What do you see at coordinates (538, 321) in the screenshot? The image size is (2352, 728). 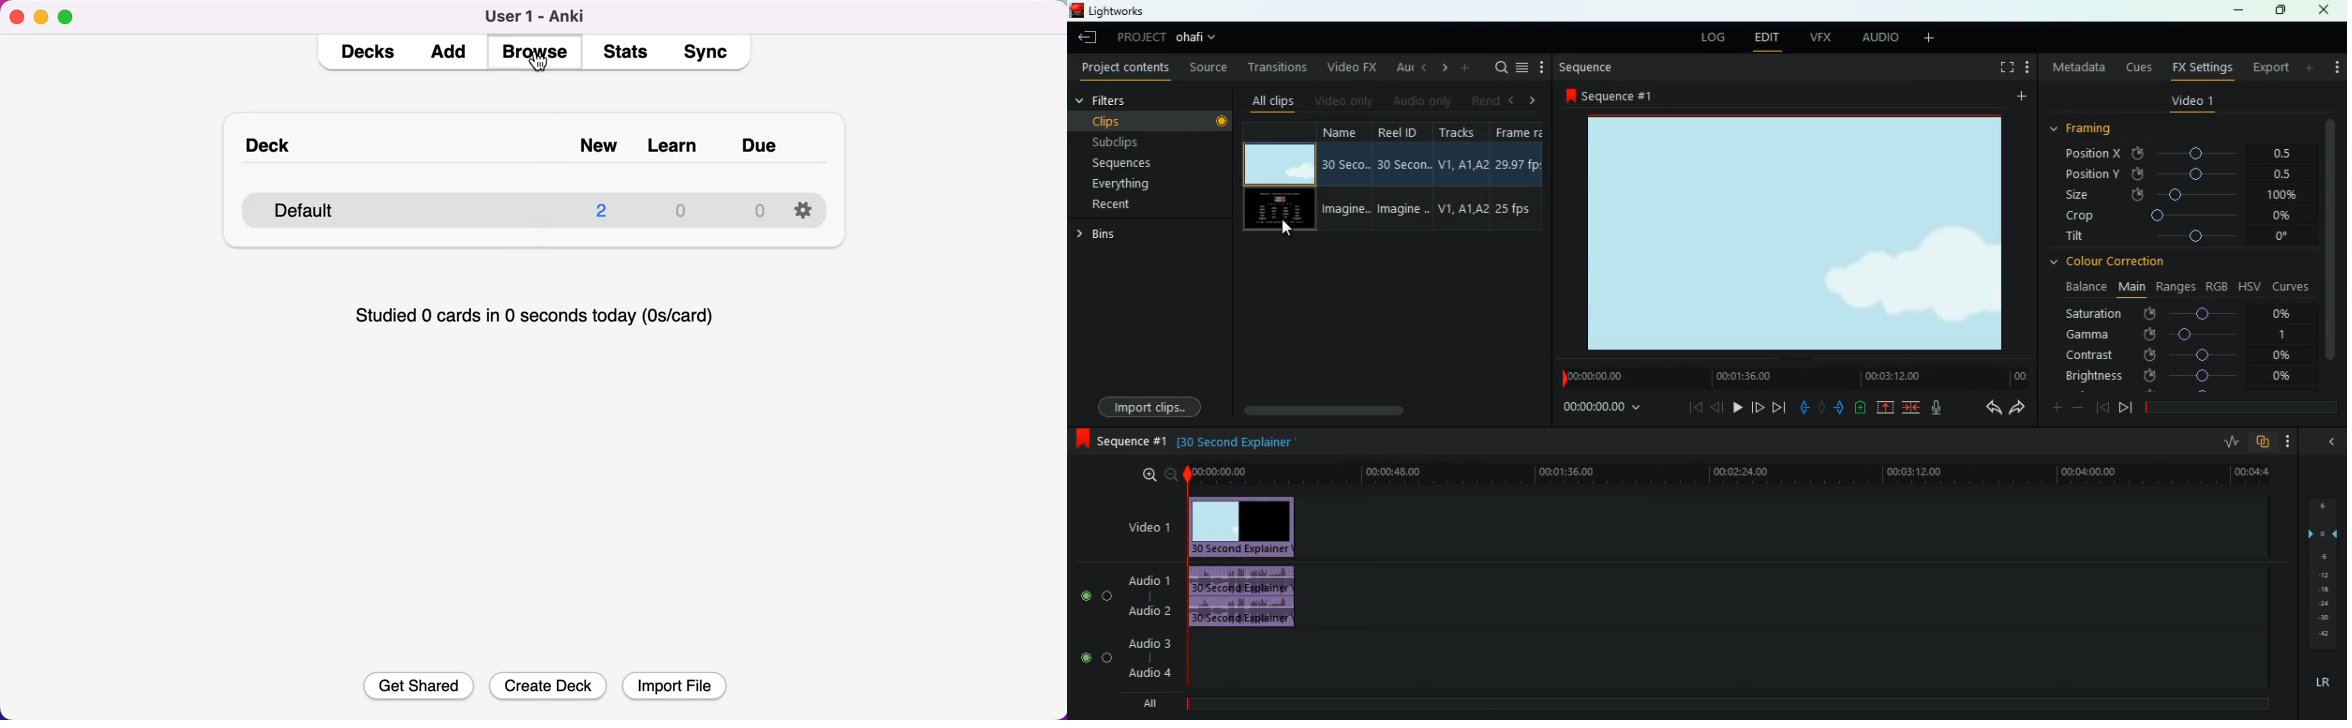 I see `studied 0 cards in 0 seconds today (0s/card)` at bounding box center [538, 321].